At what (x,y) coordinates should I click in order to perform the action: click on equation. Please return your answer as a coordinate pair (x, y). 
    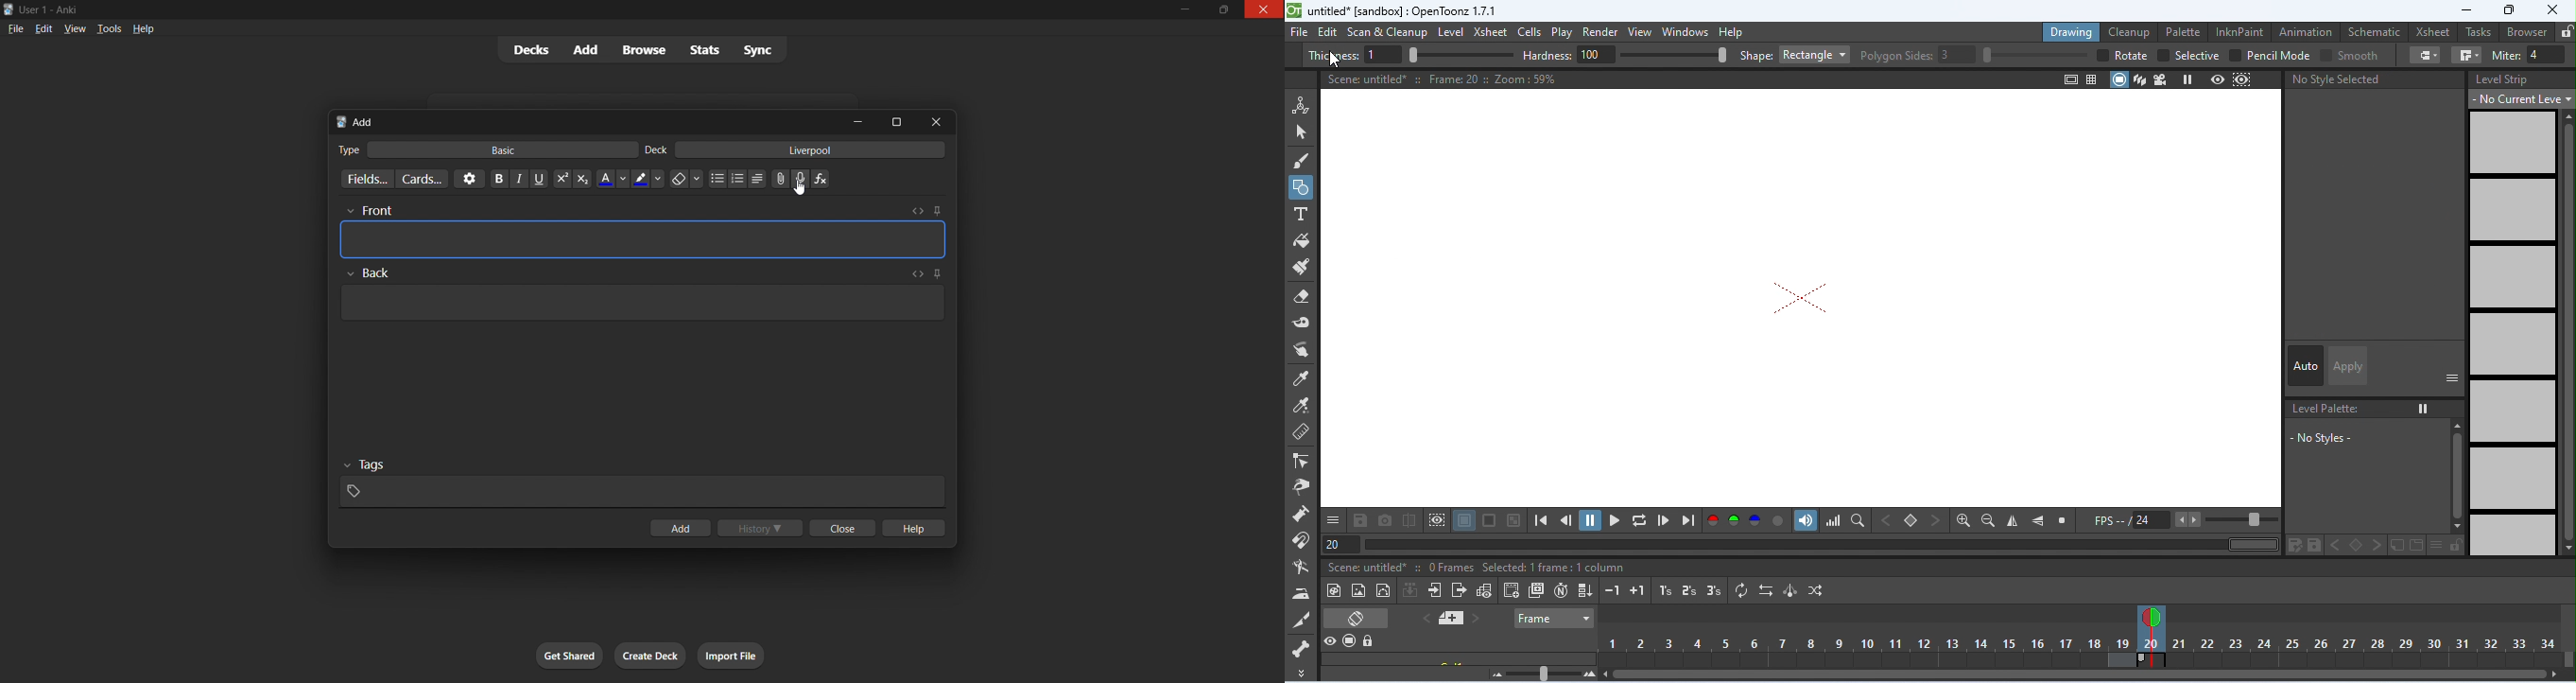
    Looking at the image, I should click on (824, 179).